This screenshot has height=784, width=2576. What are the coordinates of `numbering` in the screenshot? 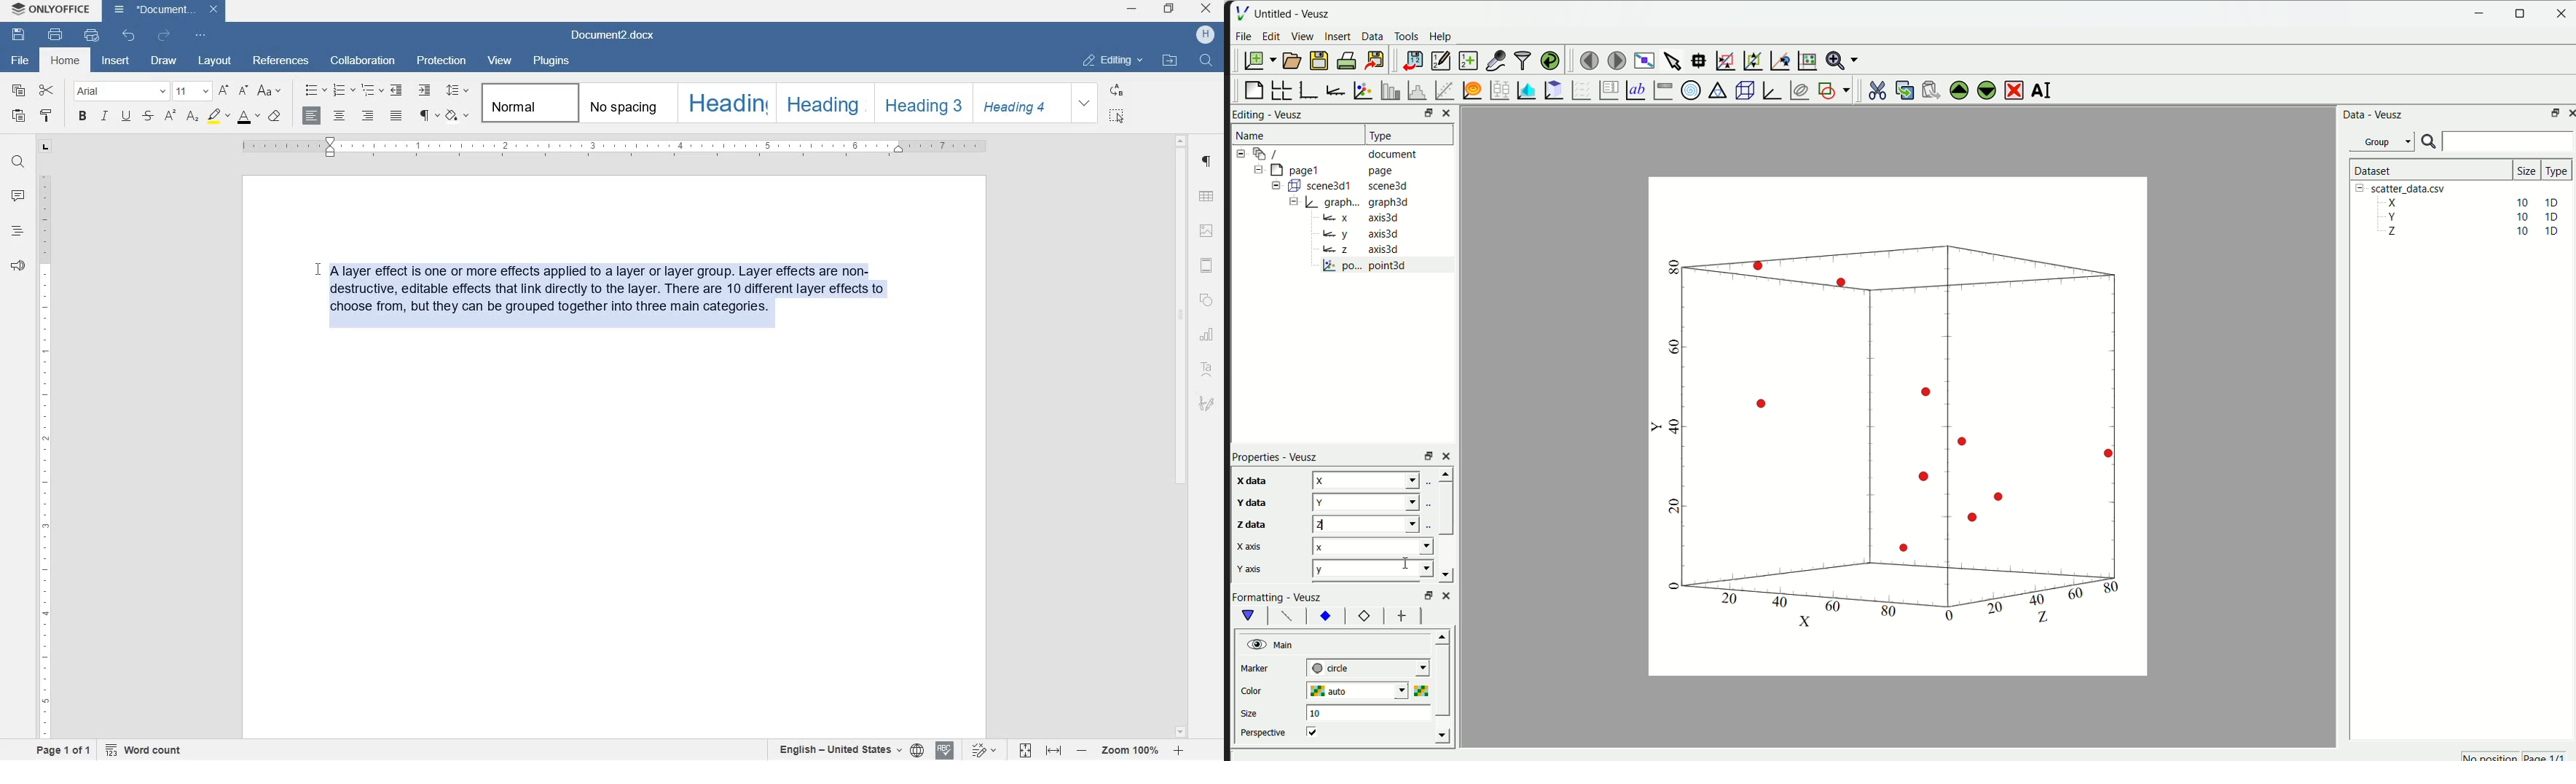 It's located at (342, 90).